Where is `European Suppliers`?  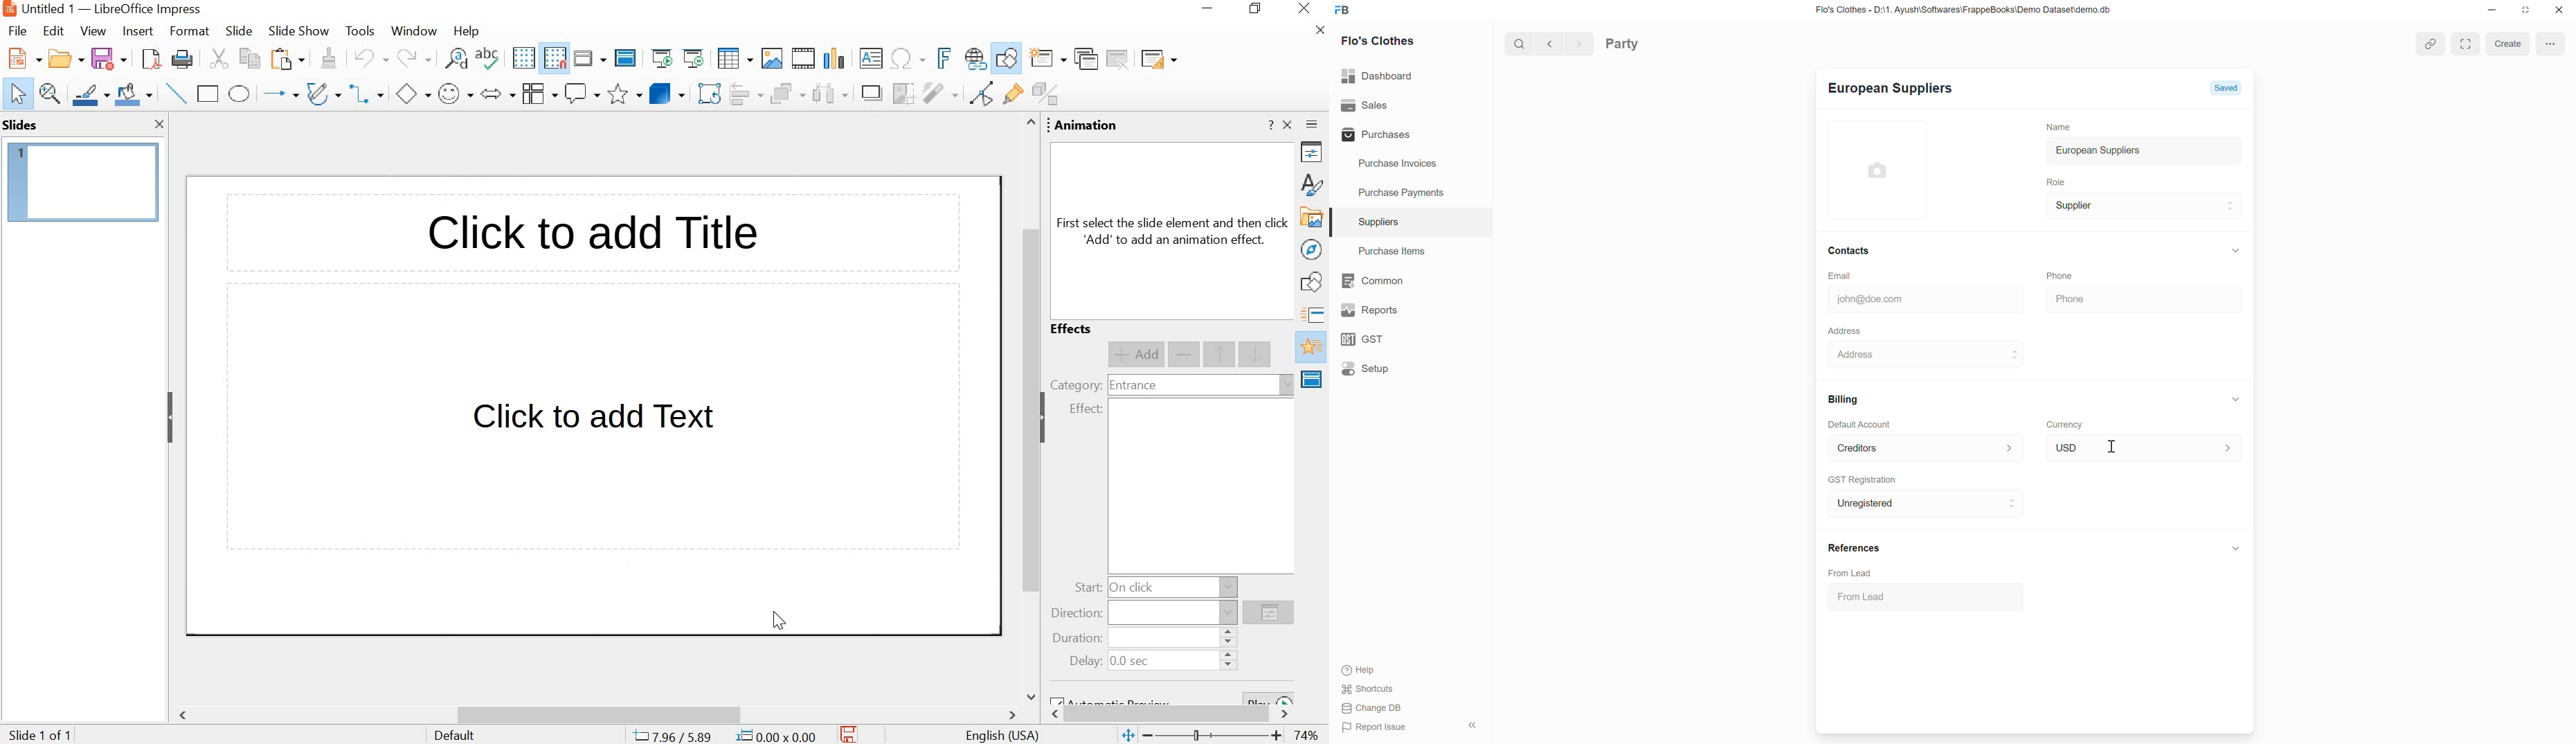
European Suppliers is located at coordinates (2090, 150).